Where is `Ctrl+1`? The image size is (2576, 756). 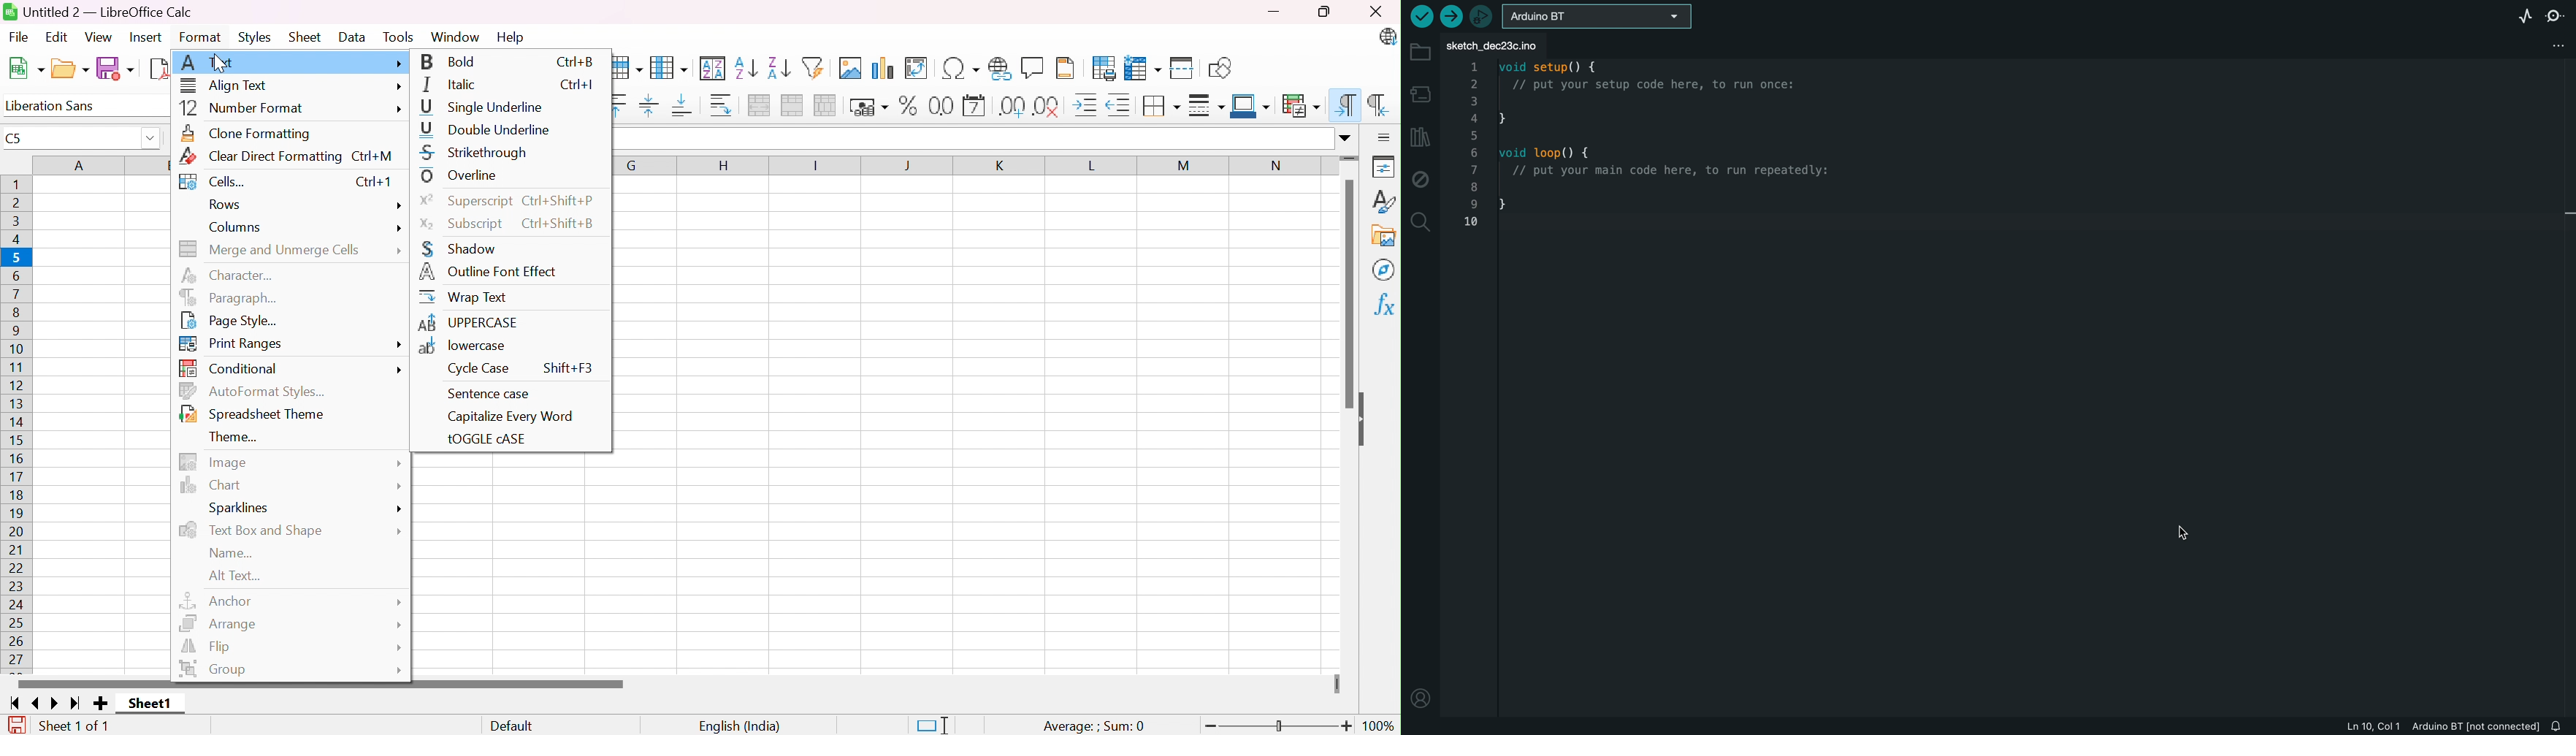
Ctrl+1 is located at coordinates (373, 183).